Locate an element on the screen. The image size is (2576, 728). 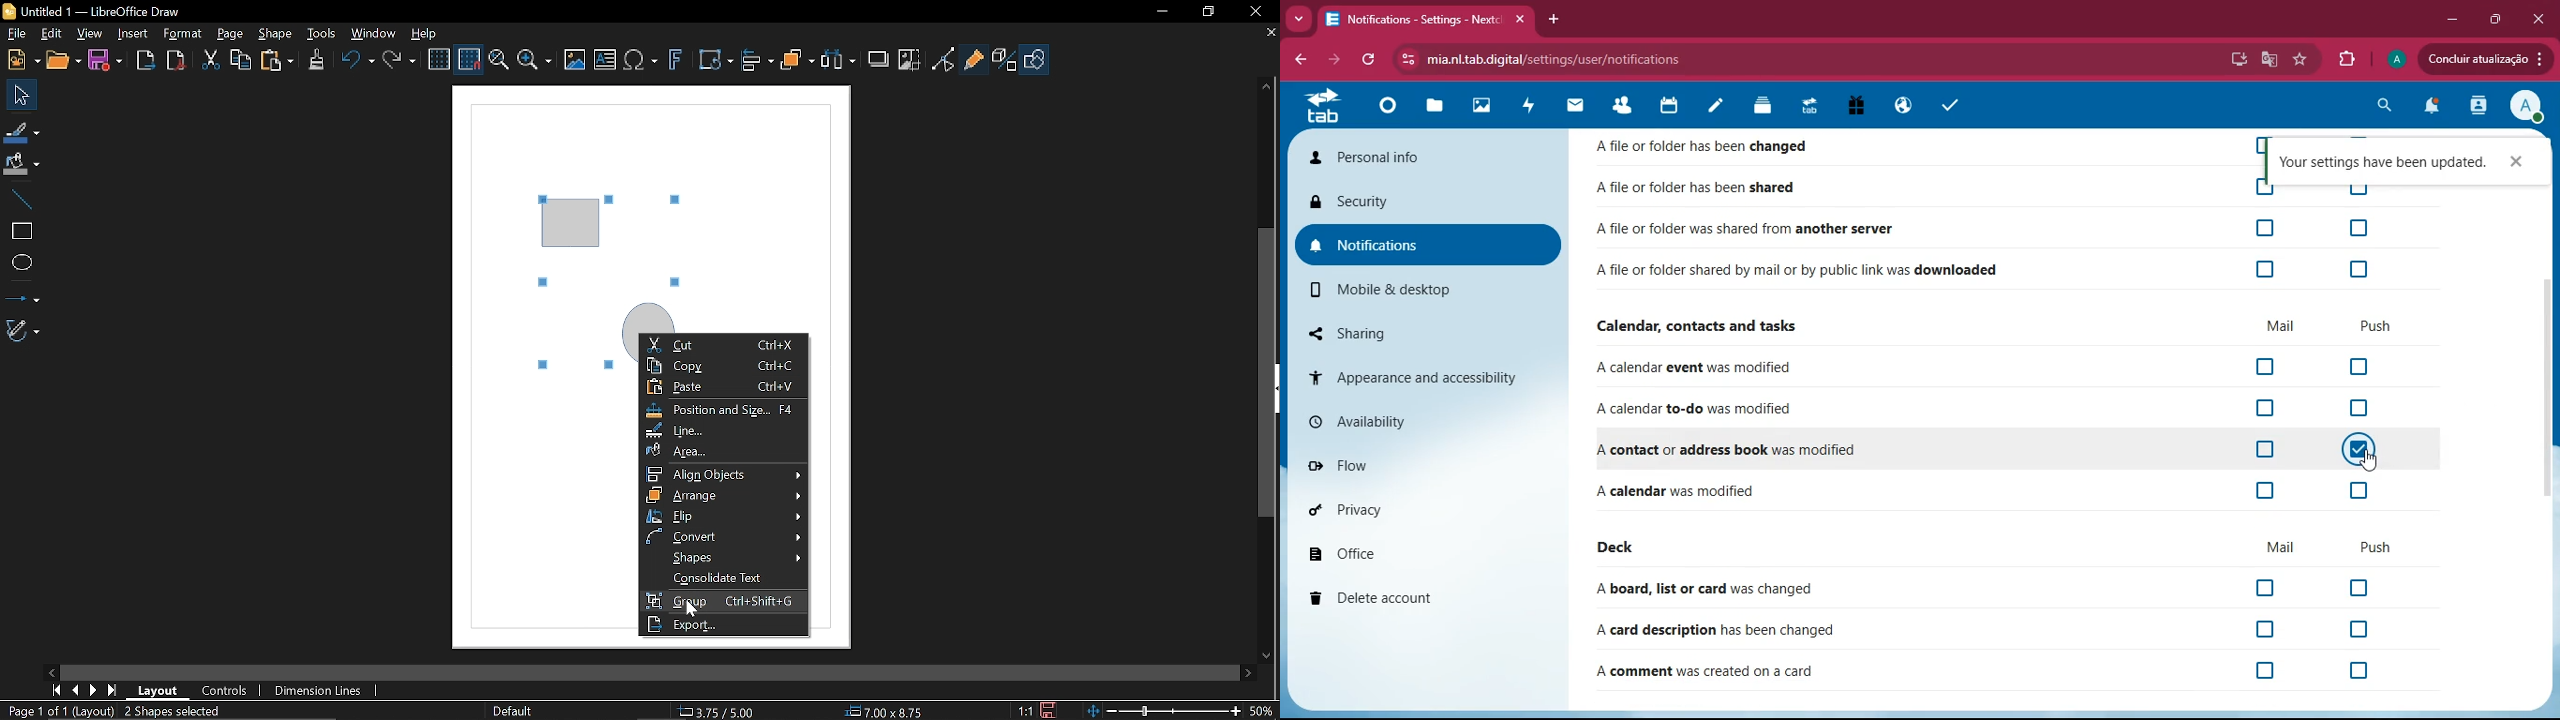
Align is located at coordinates (757, 62).